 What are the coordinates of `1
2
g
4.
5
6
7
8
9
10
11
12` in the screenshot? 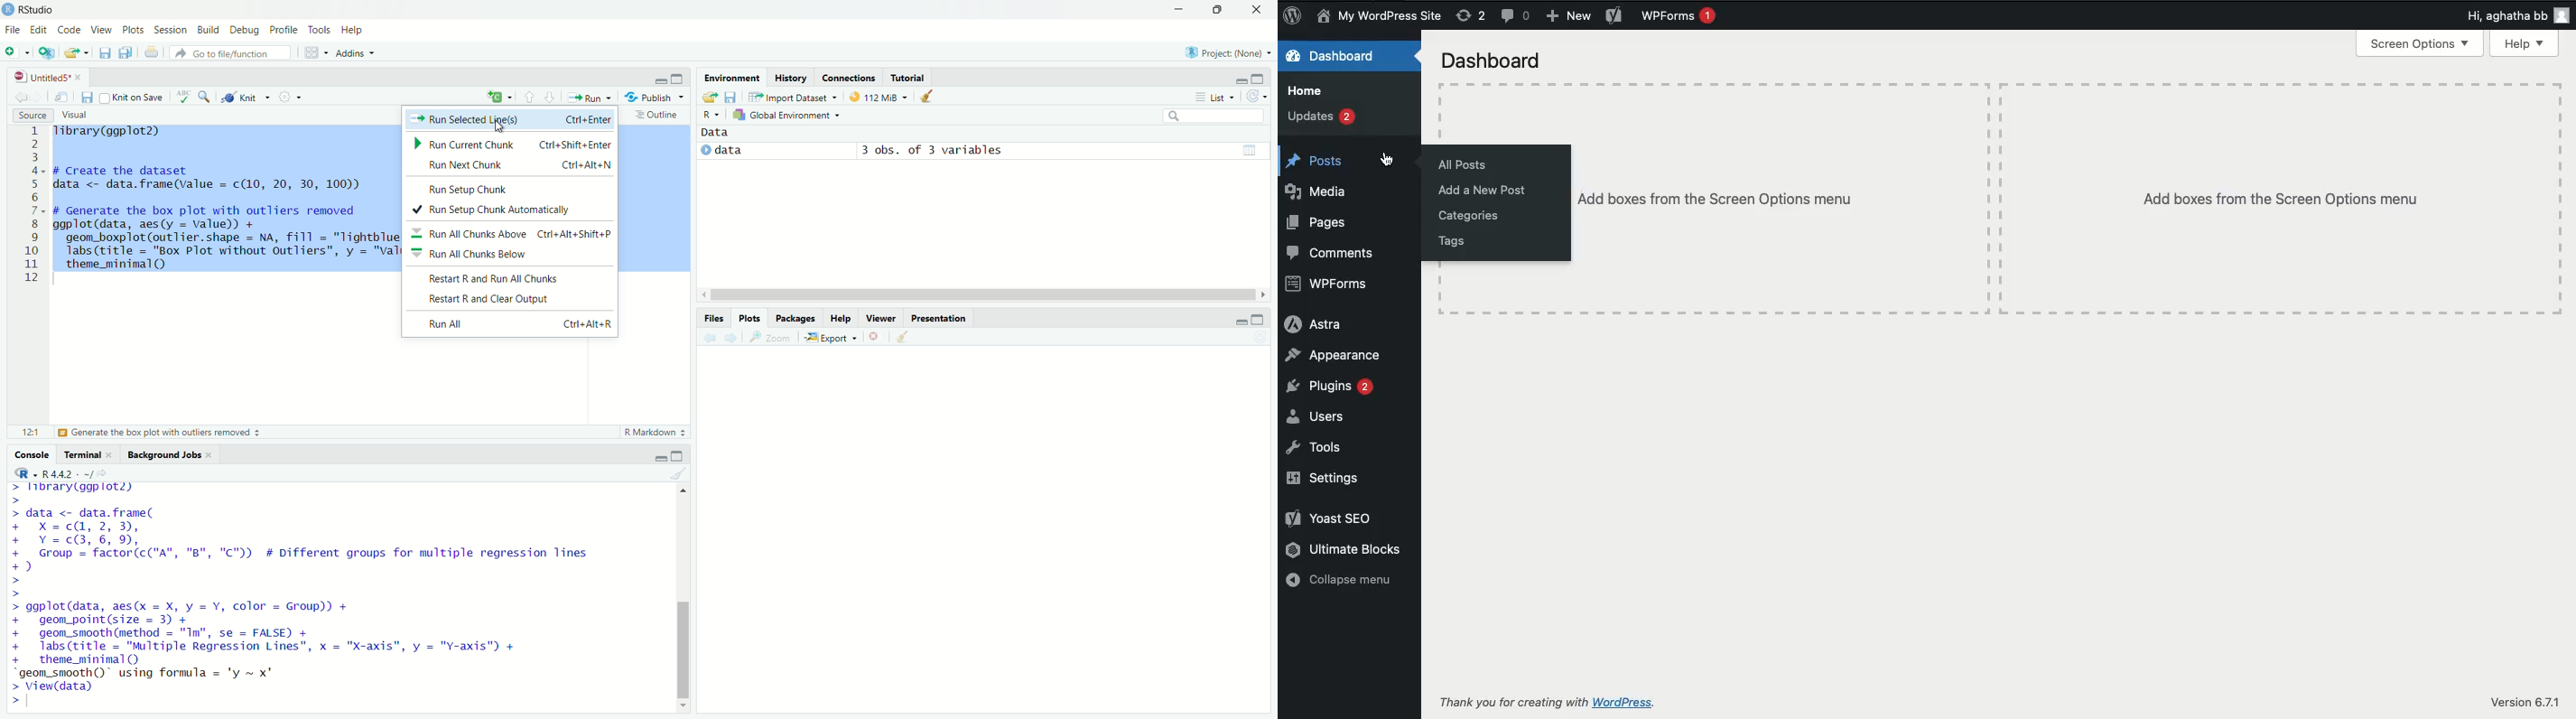 It's located at (32, 204).